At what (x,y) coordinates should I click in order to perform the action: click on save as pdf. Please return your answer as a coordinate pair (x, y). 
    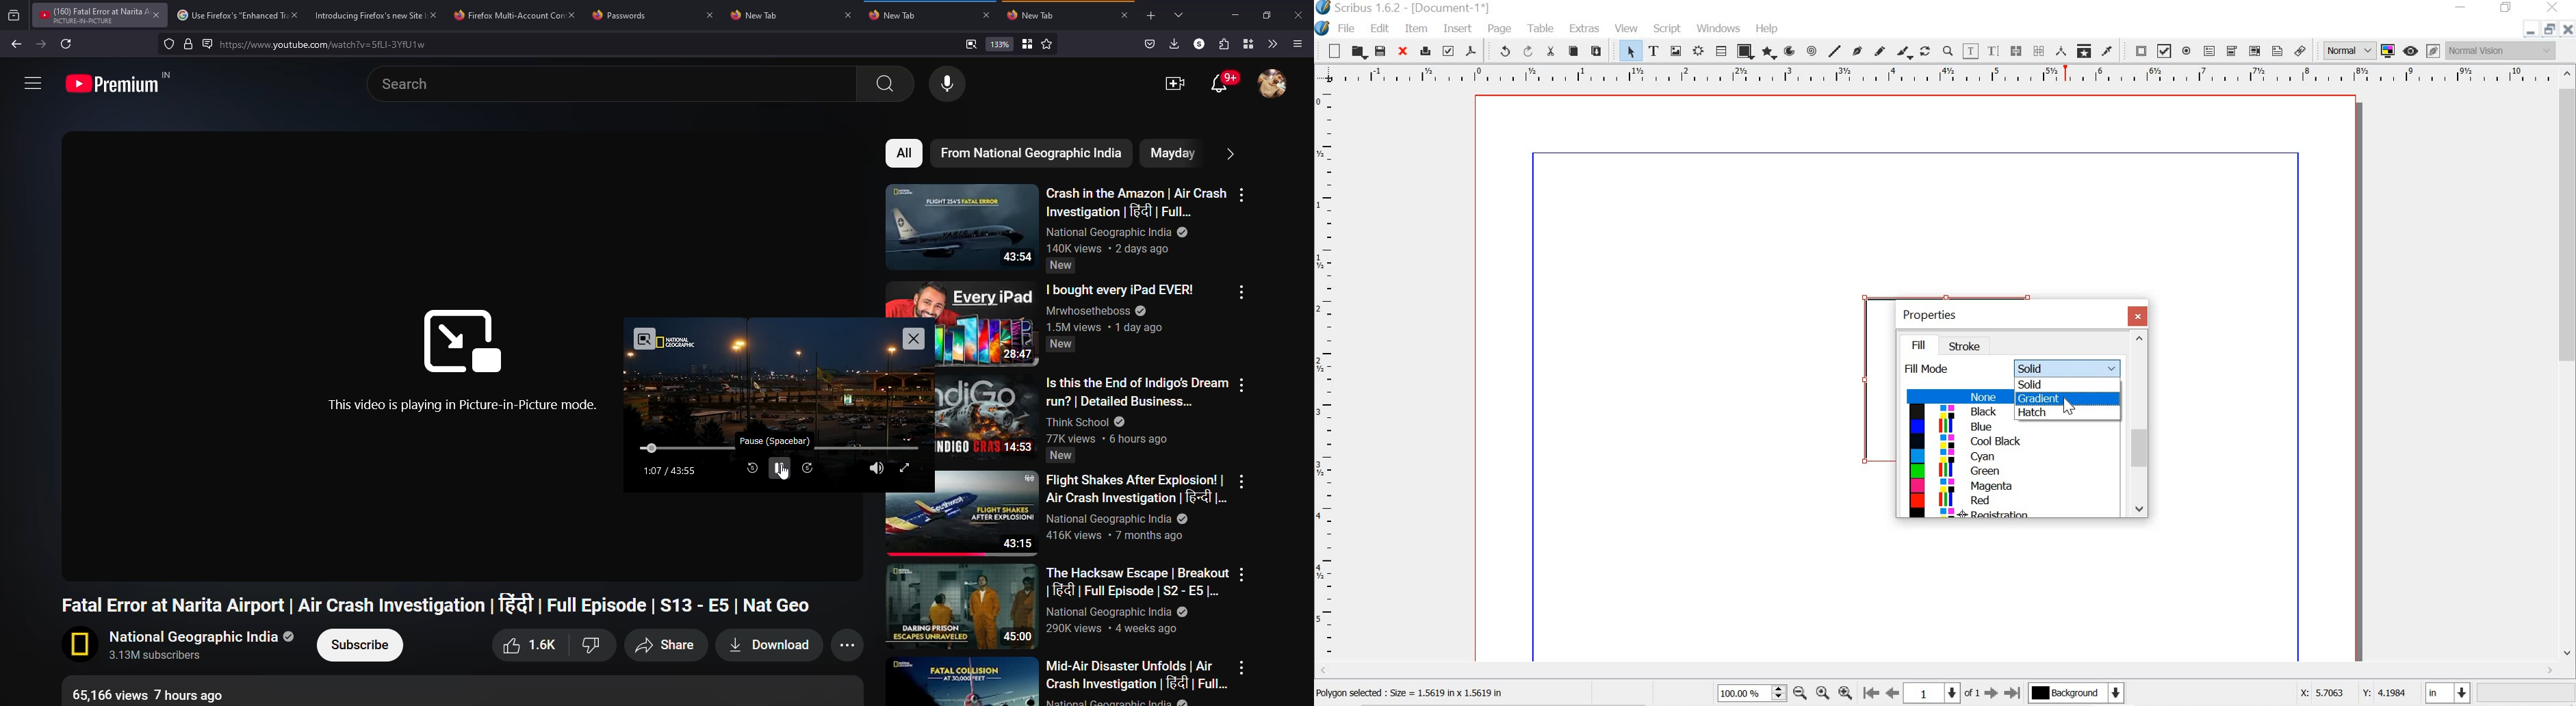
    Looking at the image, I should click on (1472, 52).